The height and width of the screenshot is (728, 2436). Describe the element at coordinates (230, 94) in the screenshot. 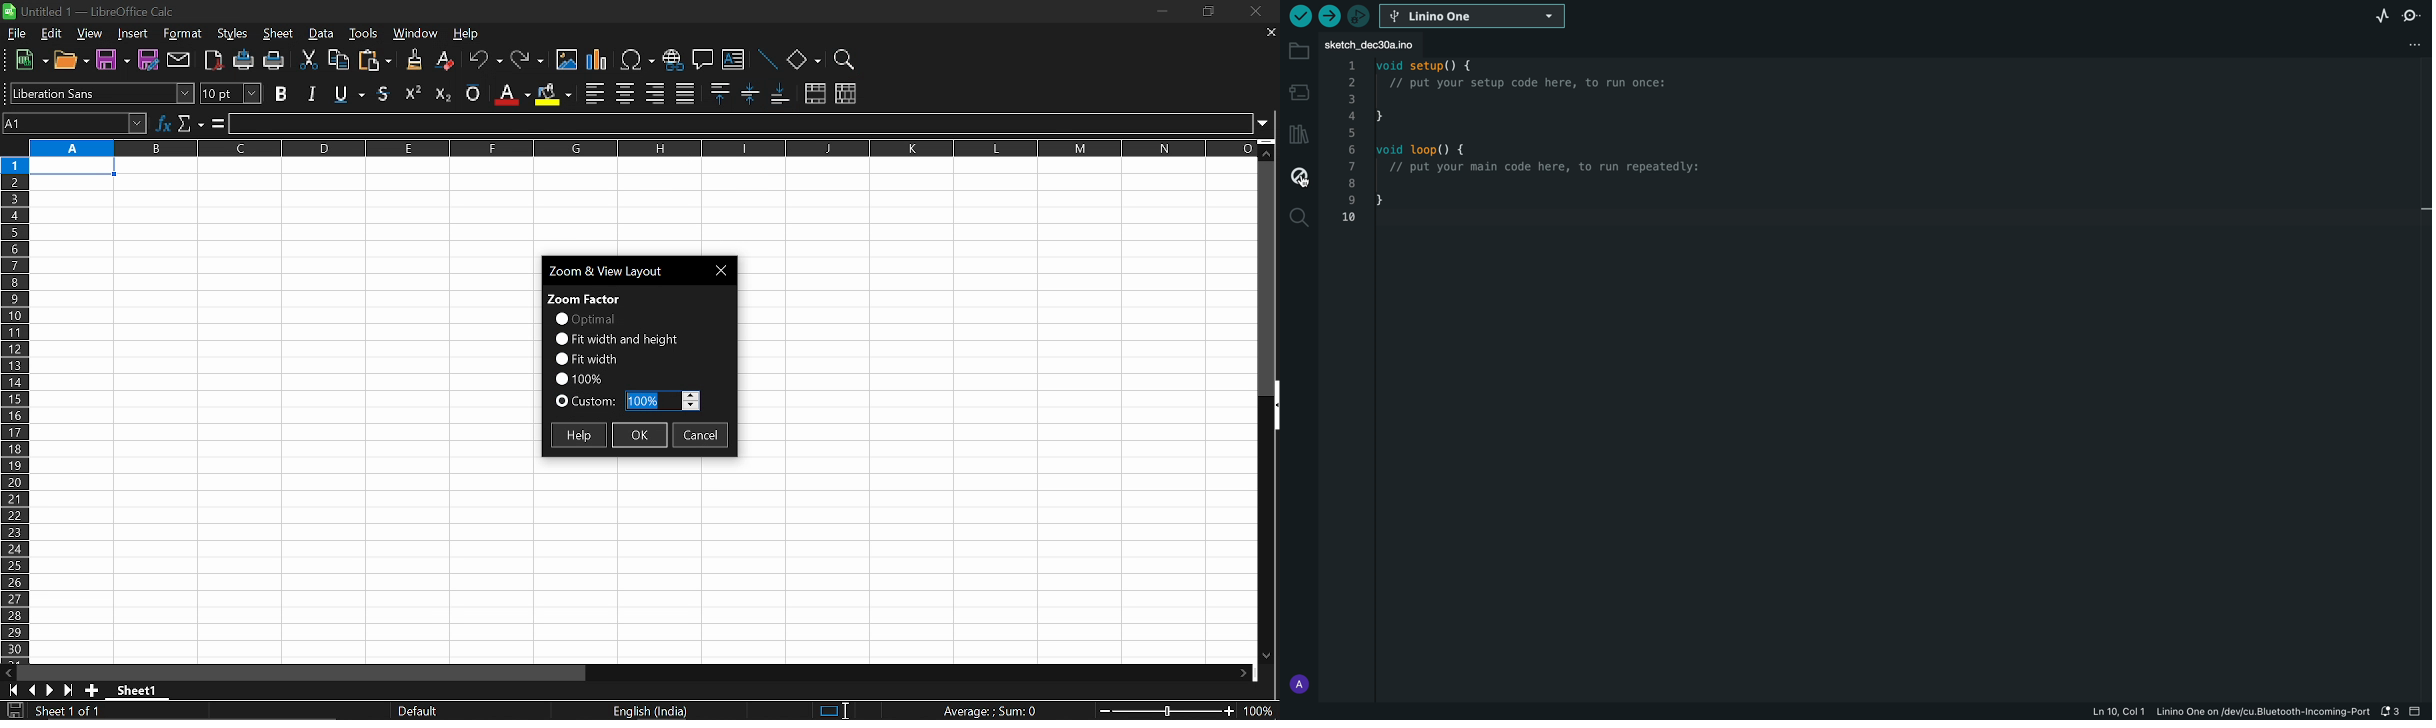

I see `text size` at that location.